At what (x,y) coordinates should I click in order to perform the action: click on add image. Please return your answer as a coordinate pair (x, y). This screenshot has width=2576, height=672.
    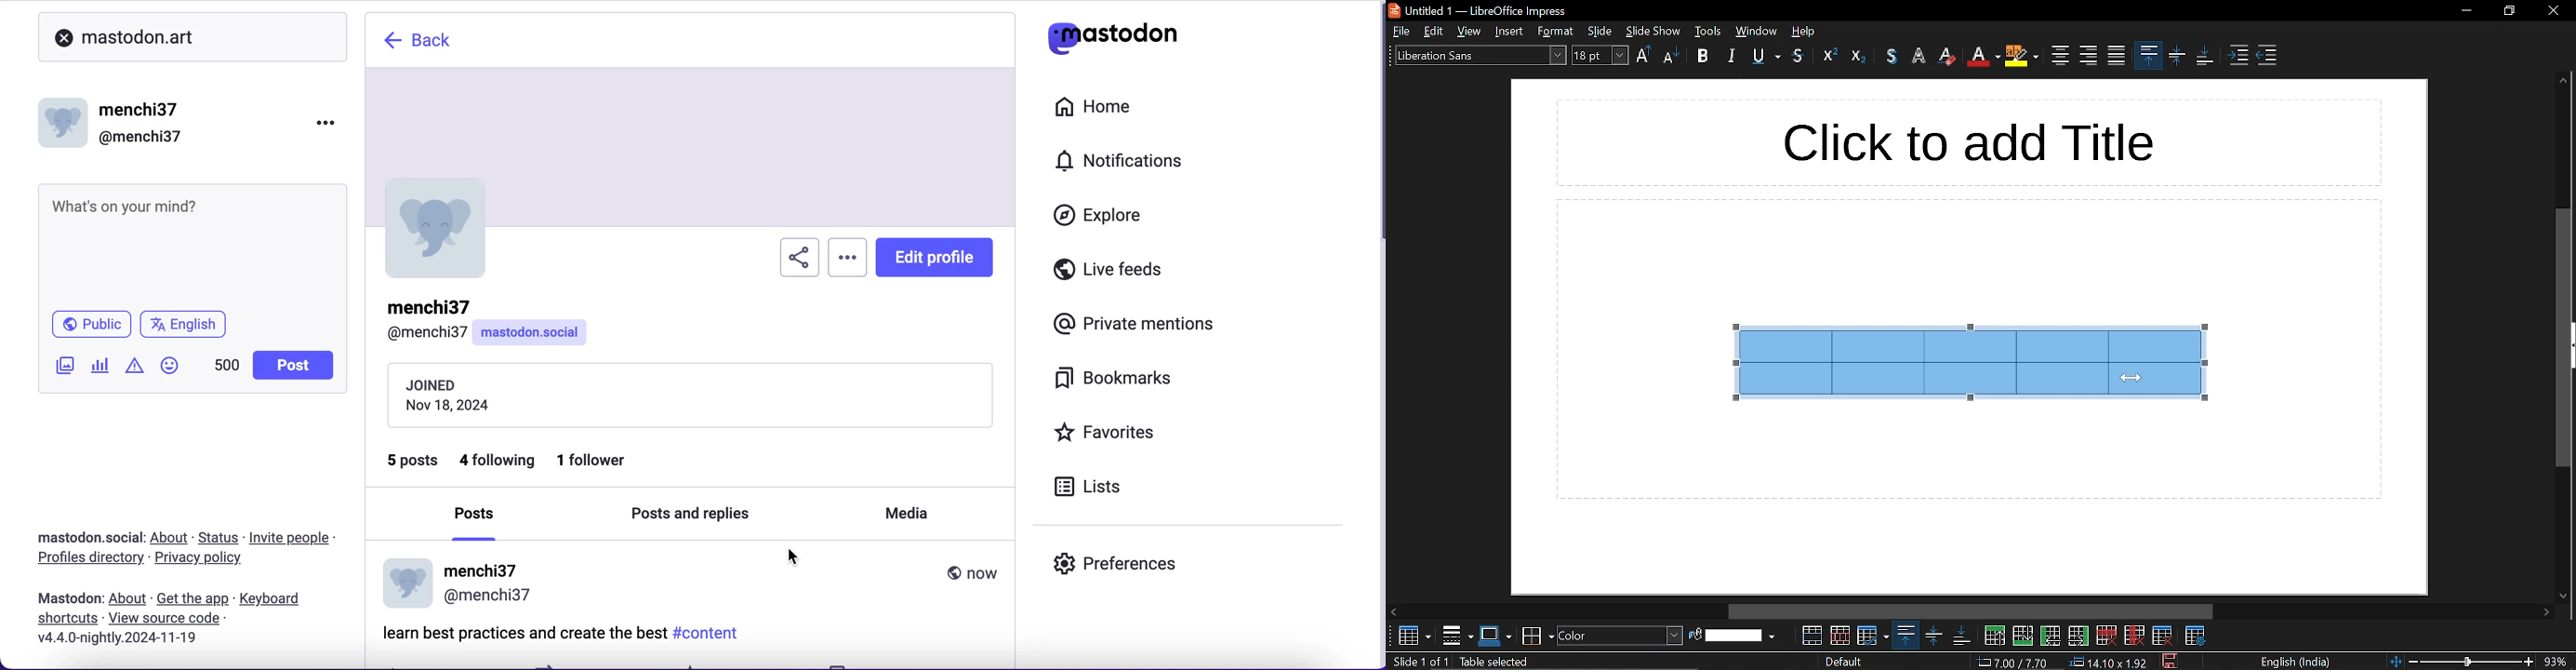
    Looking at the image, I should click on (62, 367).